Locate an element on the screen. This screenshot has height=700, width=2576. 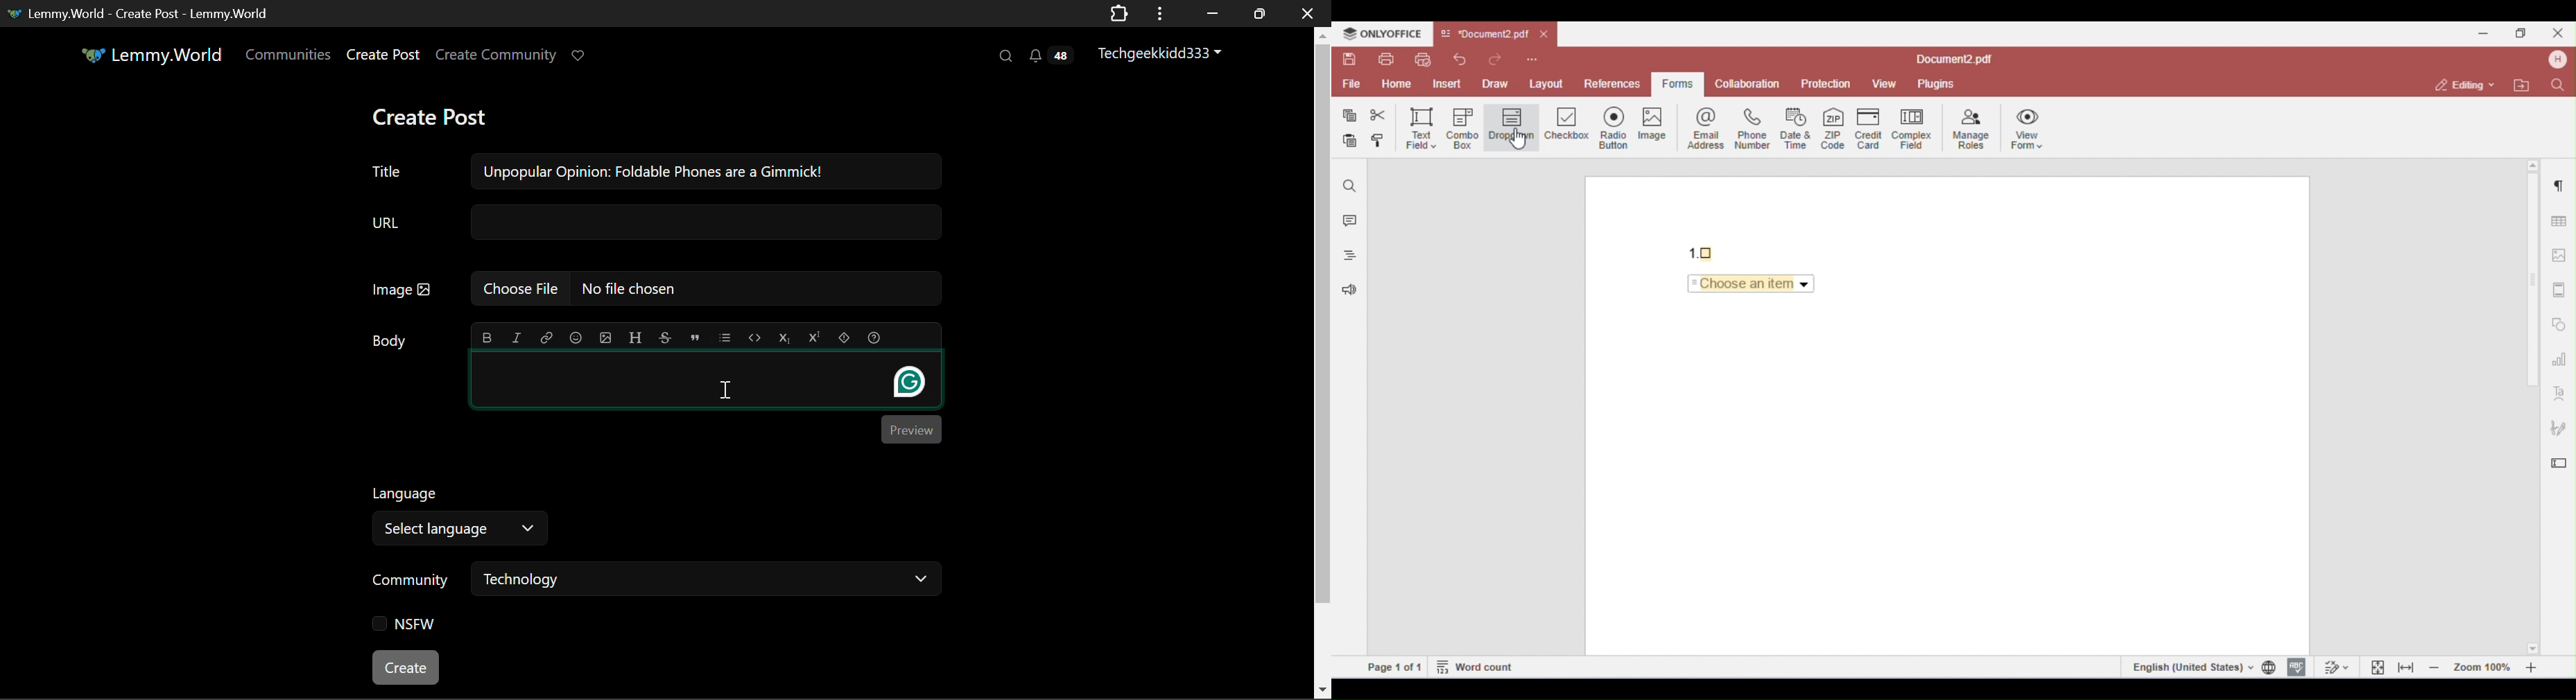
list is located at coordinates (727, 335).